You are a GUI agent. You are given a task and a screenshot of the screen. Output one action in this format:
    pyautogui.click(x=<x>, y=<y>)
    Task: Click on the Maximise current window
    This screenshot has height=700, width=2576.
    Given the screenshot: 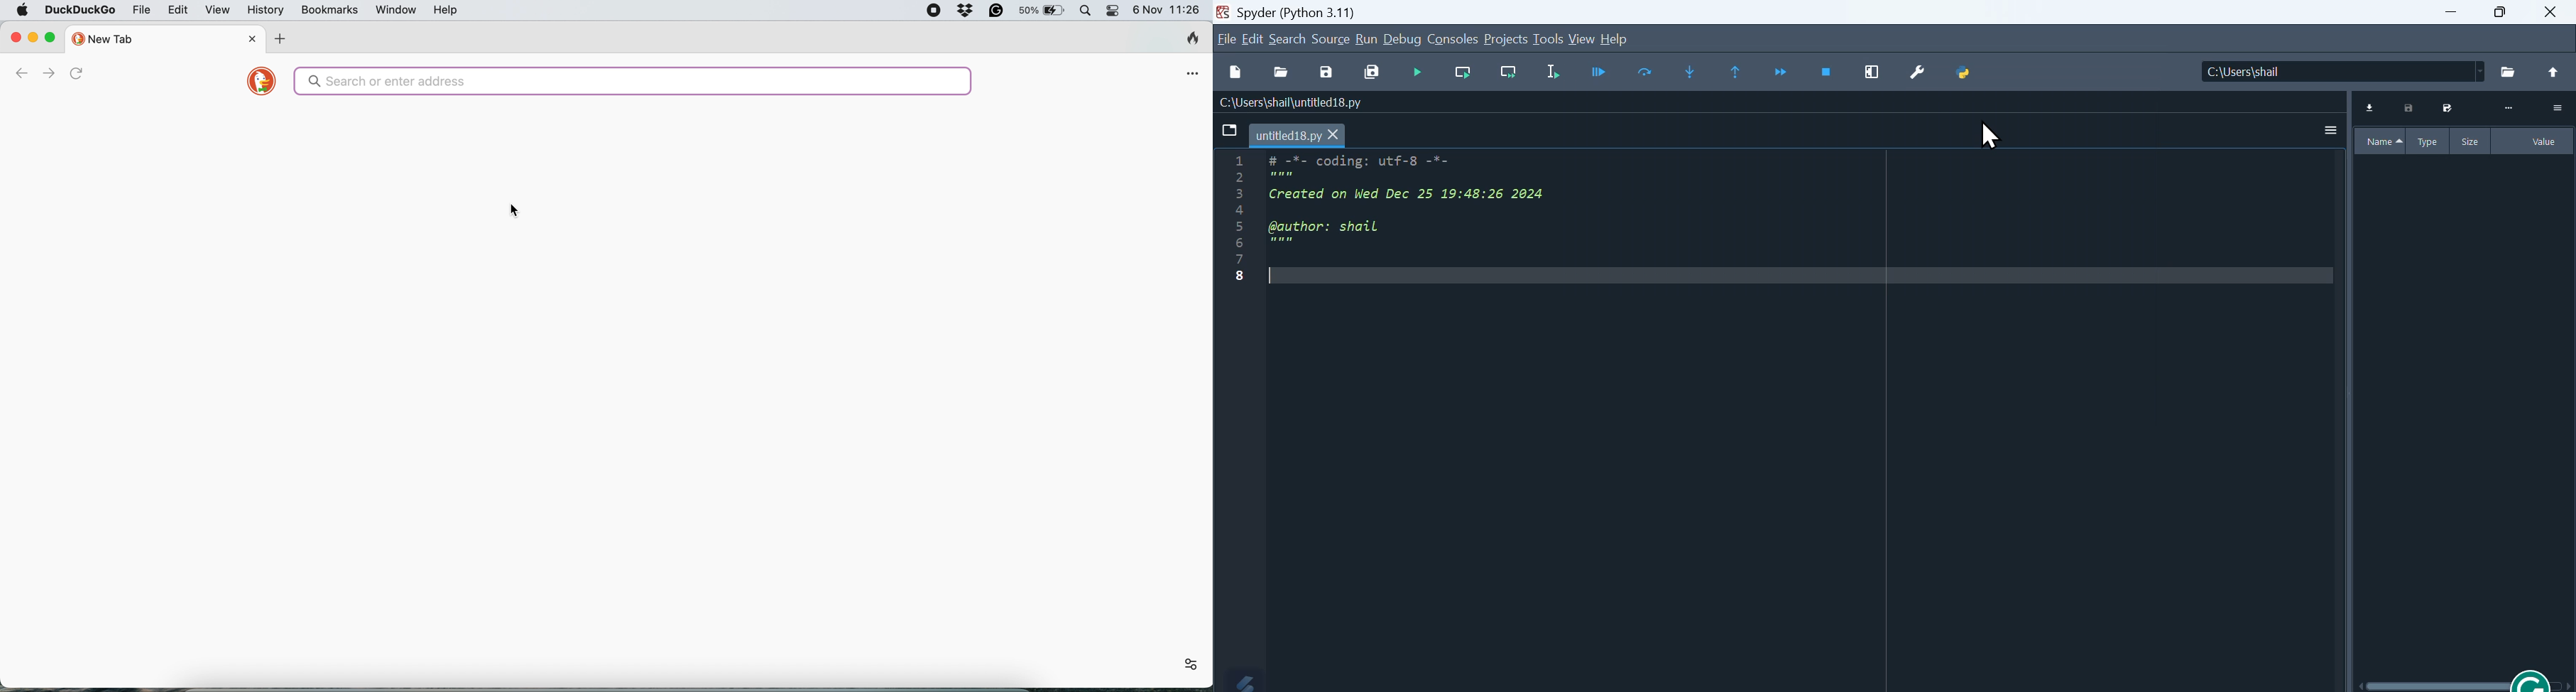 What is the action you would take?
    pyautogui.click(x=1876, y=74)
    